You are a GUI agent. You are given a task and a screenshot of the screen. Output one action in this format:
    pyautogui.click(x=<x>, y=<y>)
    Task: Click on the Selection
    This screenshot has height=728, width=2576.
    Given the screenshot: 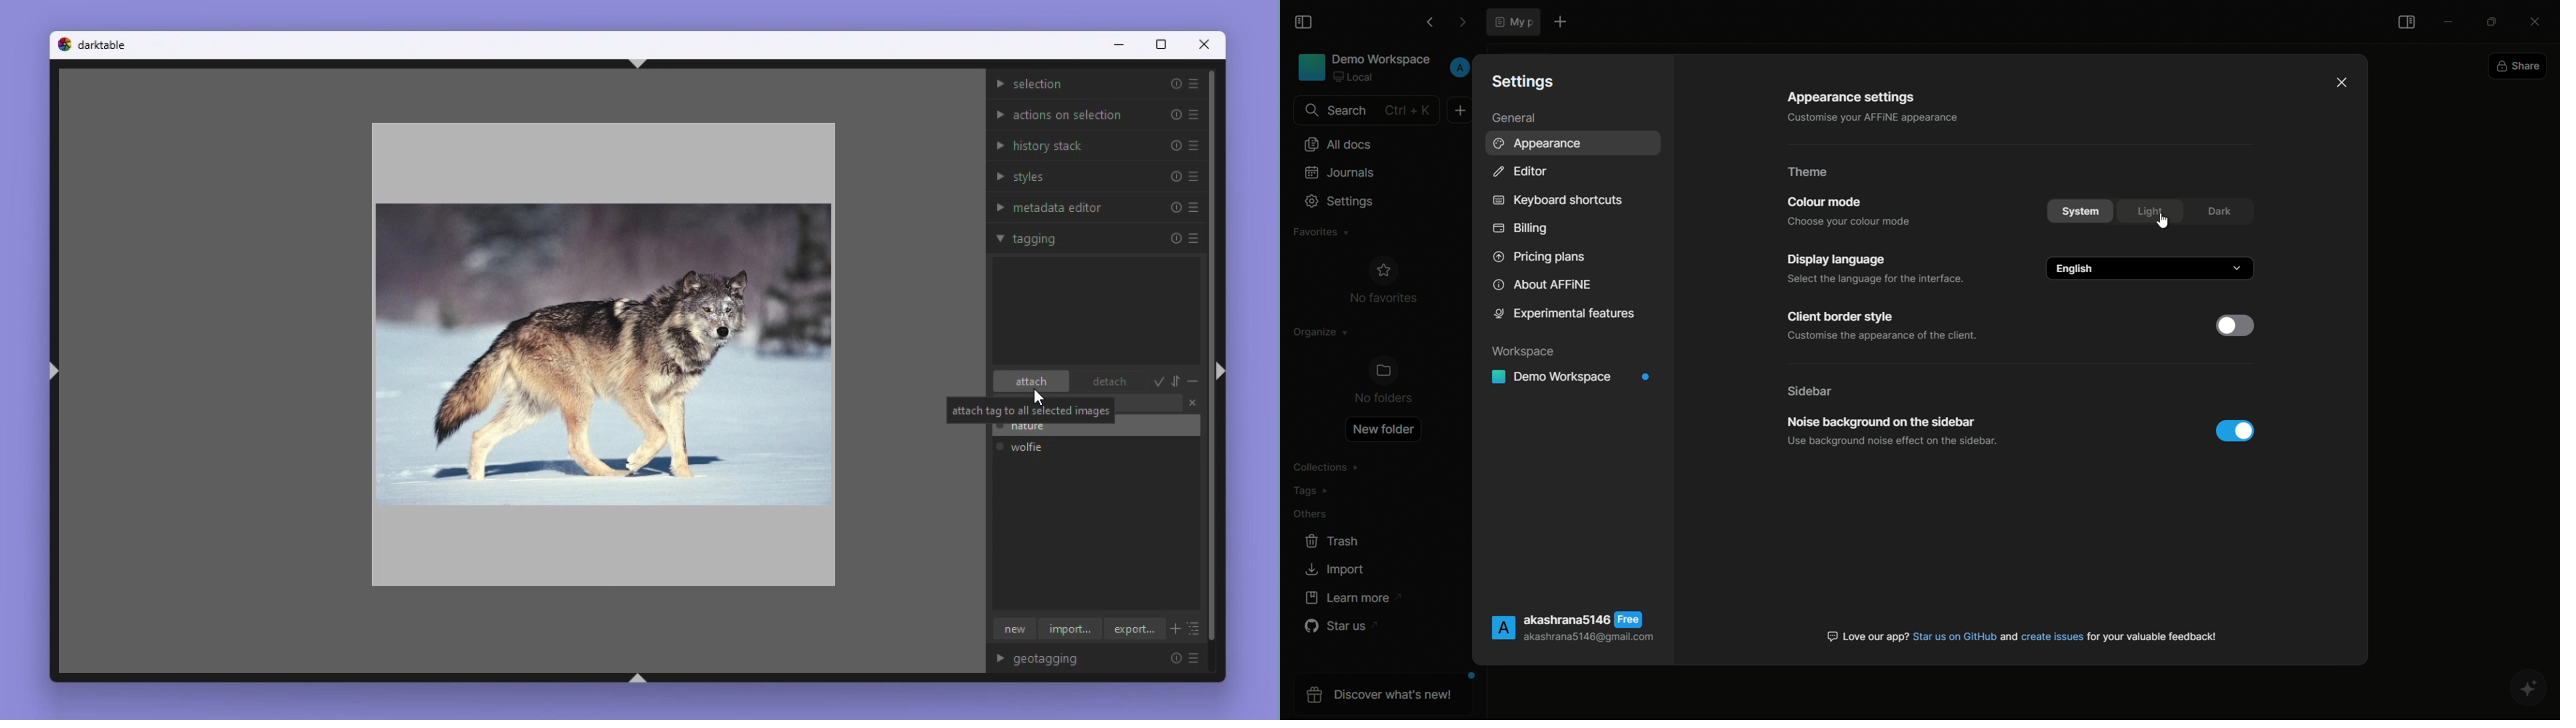 What is the action you would take?
    pyautogui.click(x=1096, y=84)
    